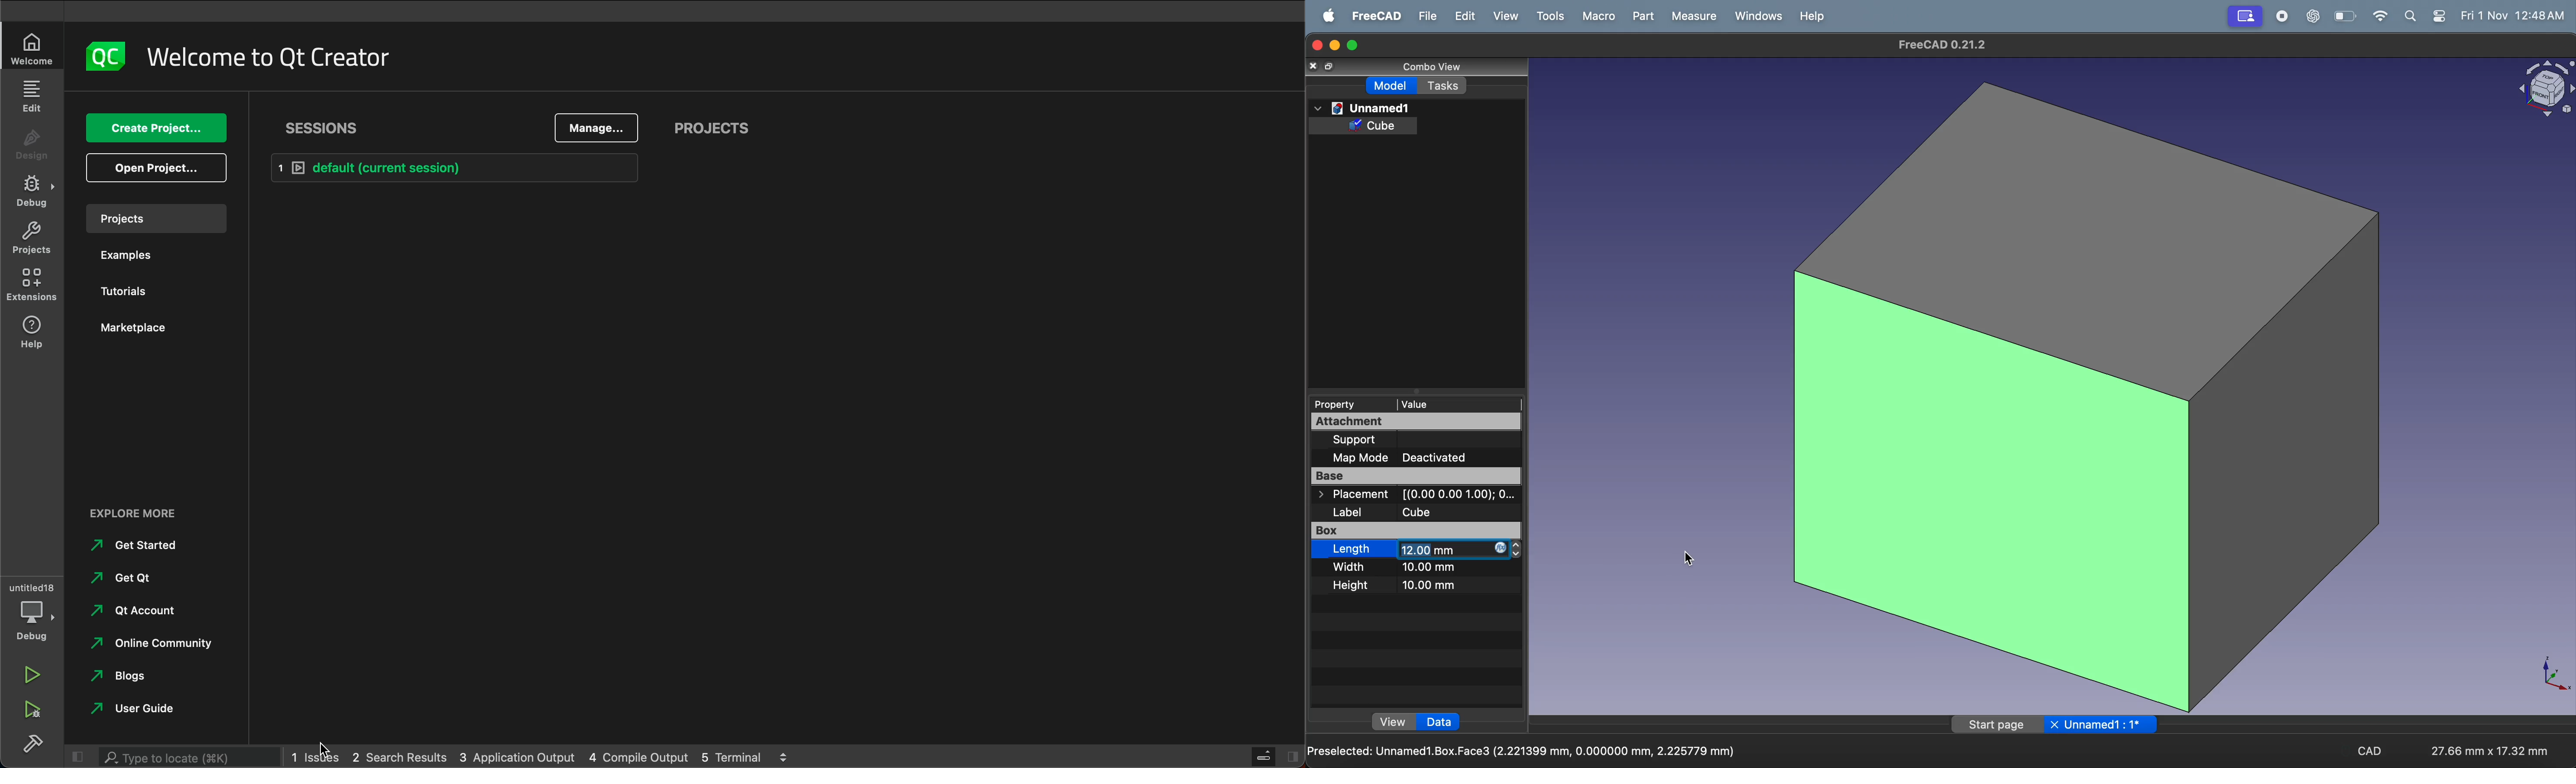 Image resolution: width=2576 pixels, height=784 pixels. Describe the element at coordinates (1810, 16) in the screenshot. I see `help` at that location.